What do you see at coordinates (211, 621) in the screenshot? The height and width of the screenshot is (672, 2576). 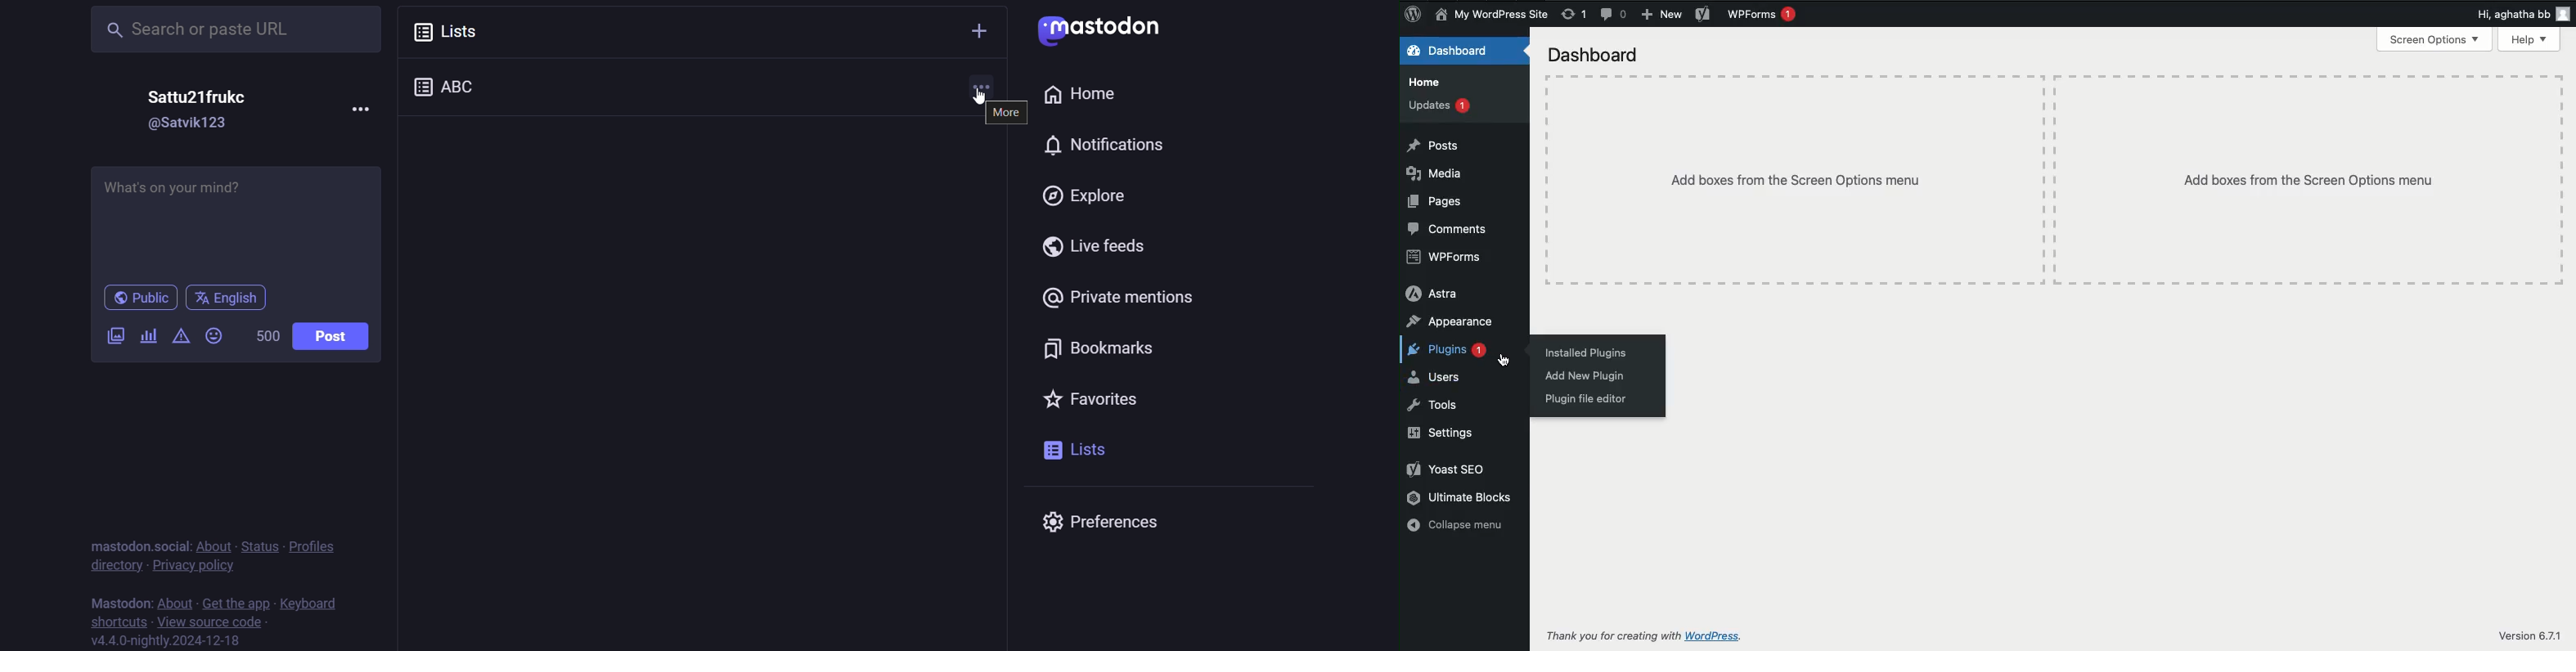 I see `source code` at bounding box center [211, 621].